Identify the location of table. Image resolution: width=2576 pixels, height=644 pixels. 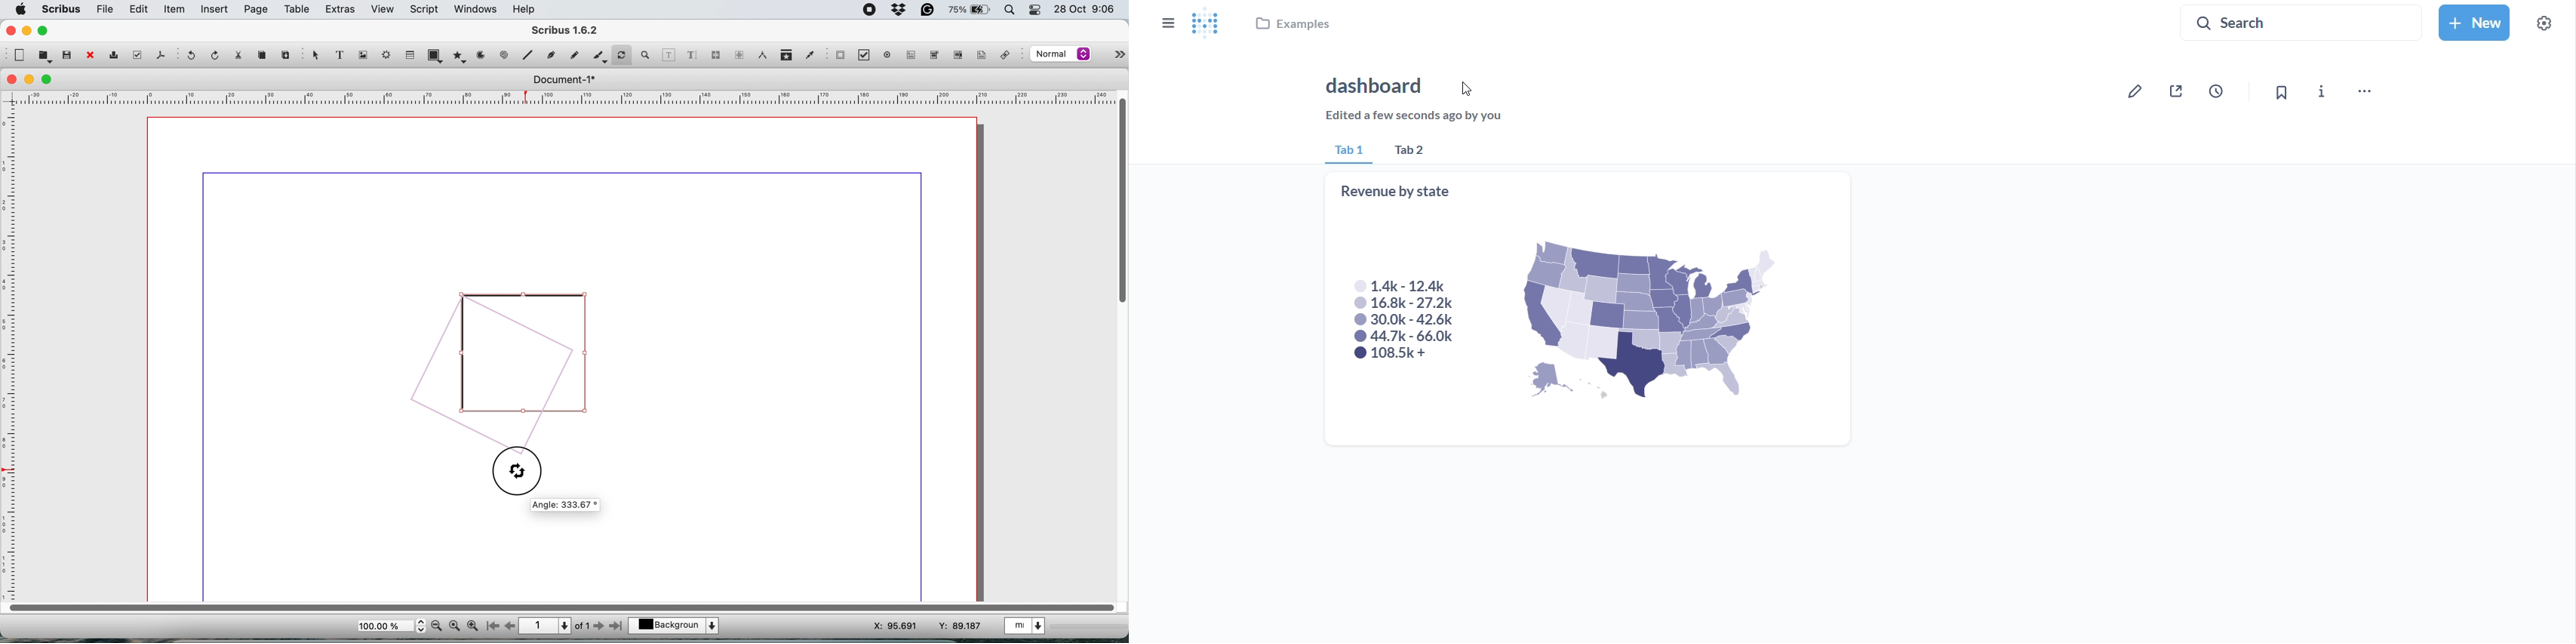
(298, 11).